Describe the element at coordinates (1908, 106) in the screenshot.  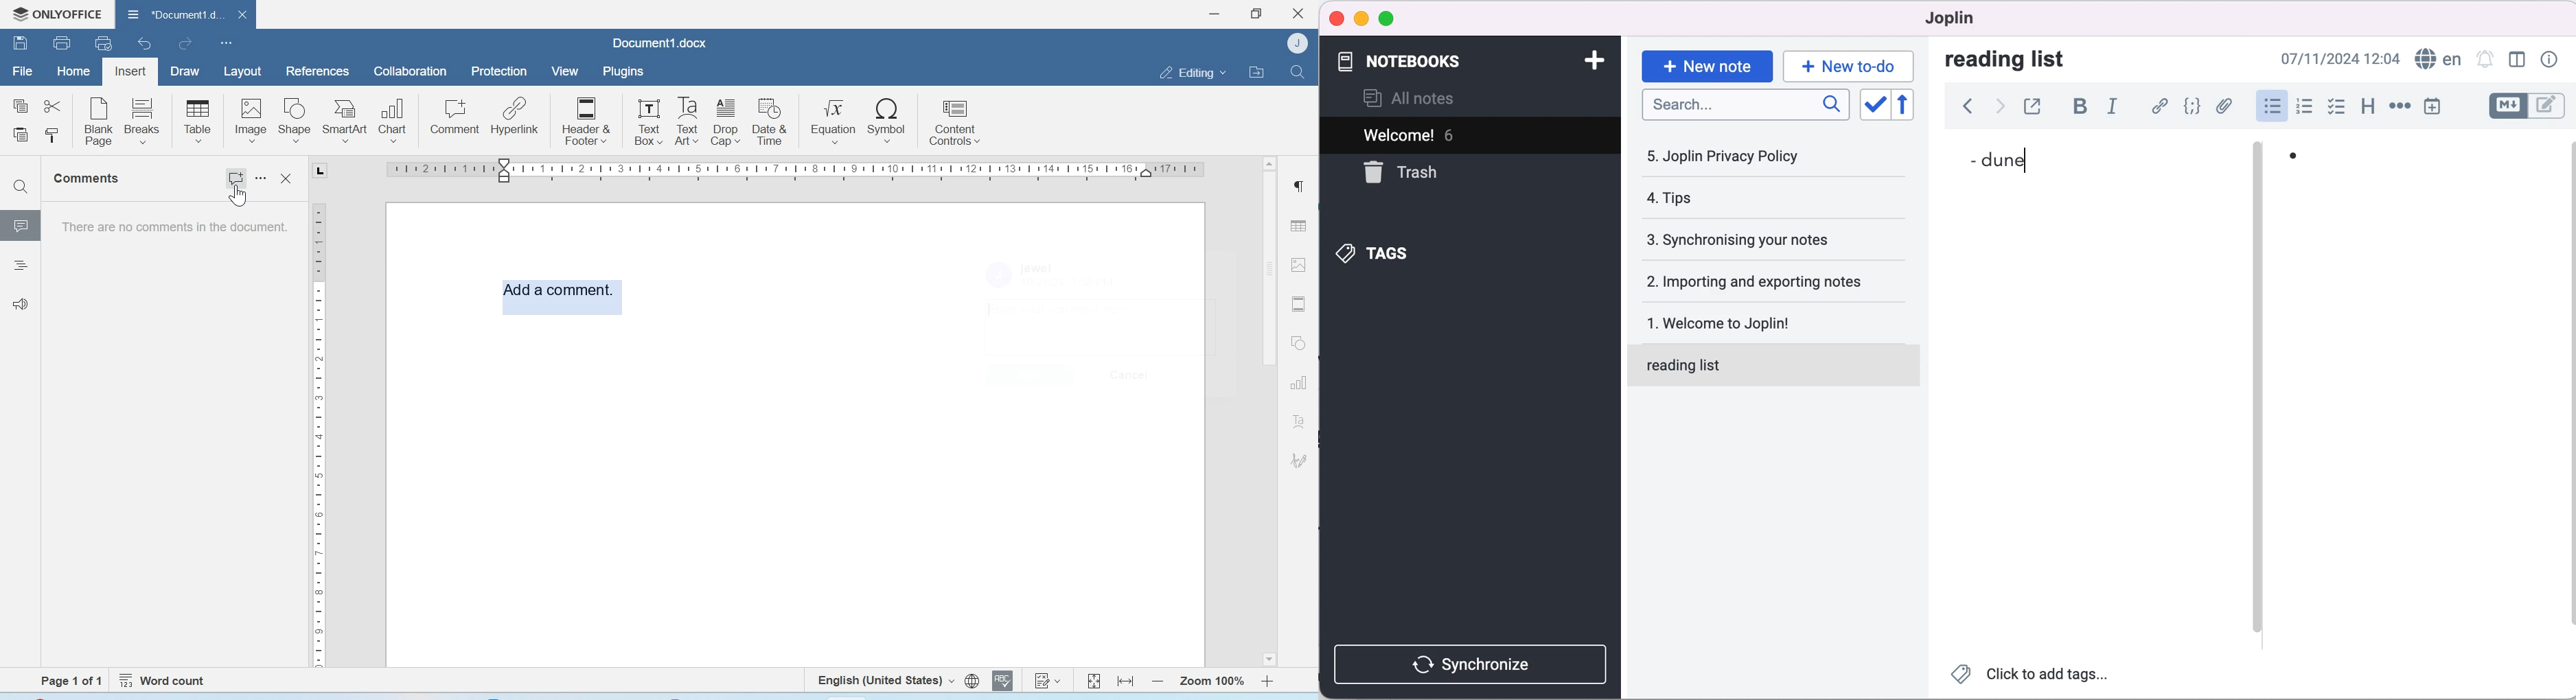
I see `revert sort order` at that location.